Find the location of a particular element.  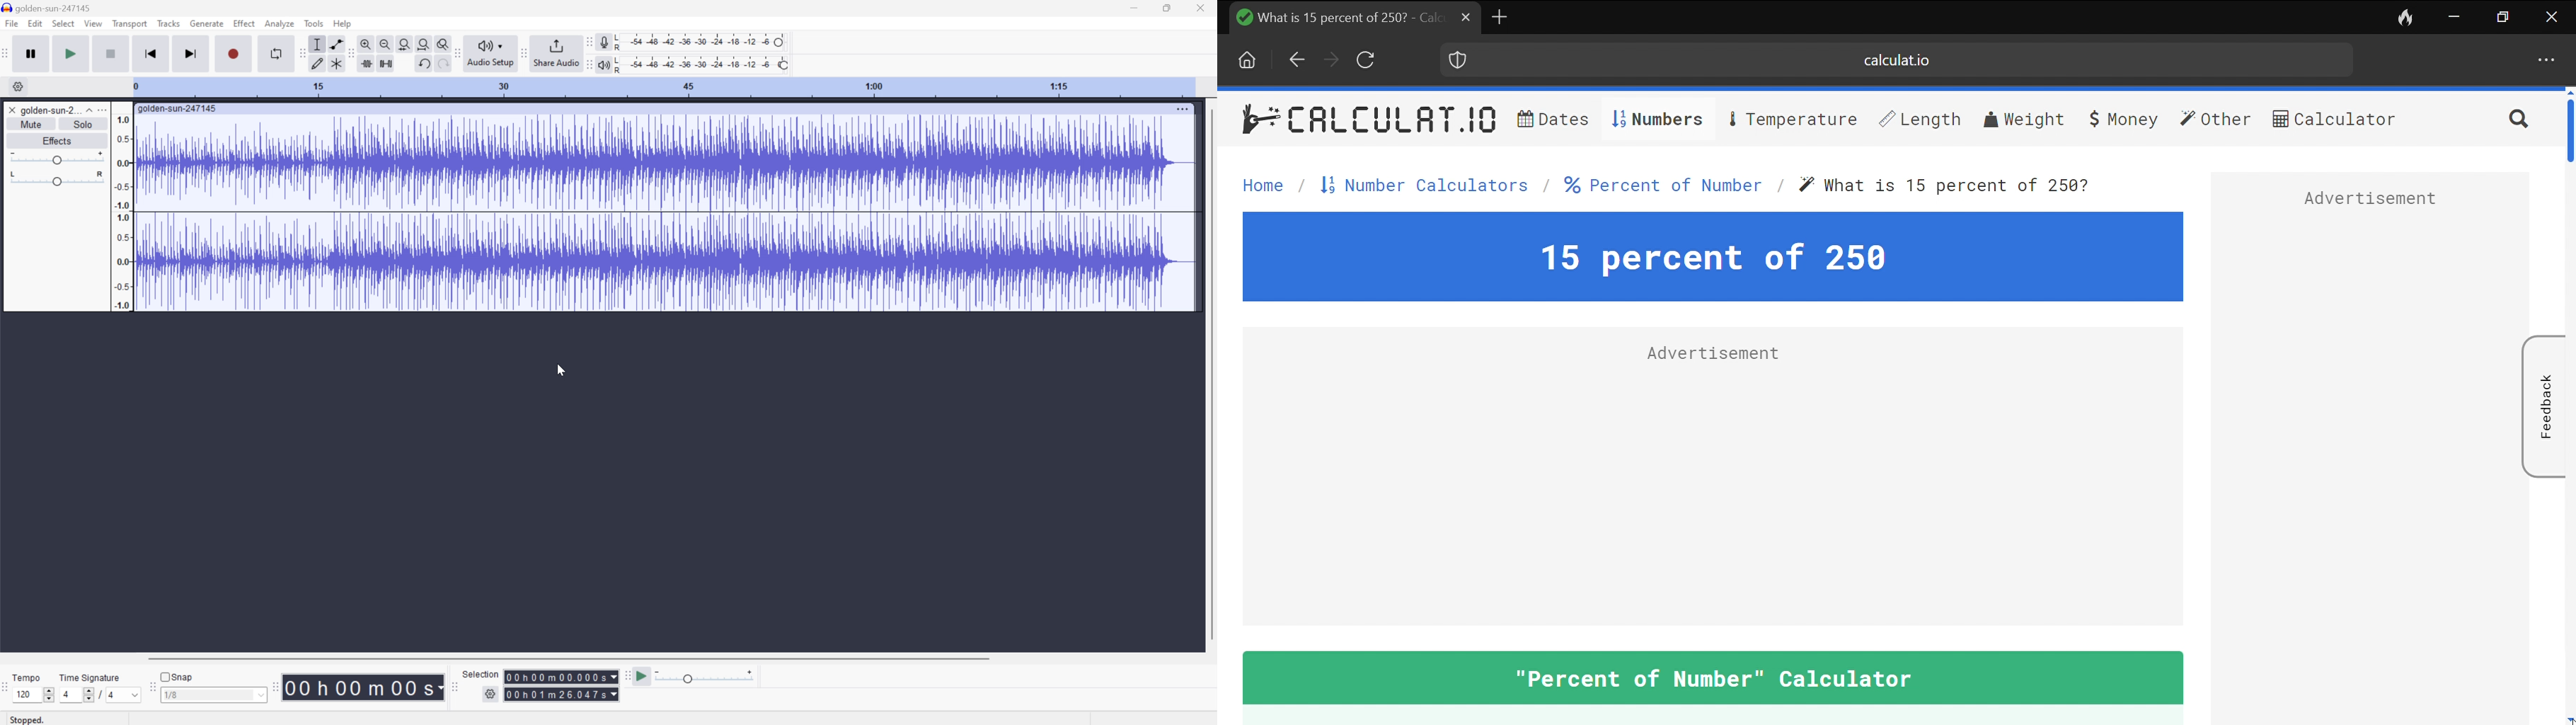

Minimize is located at coordinates (2455, 16).